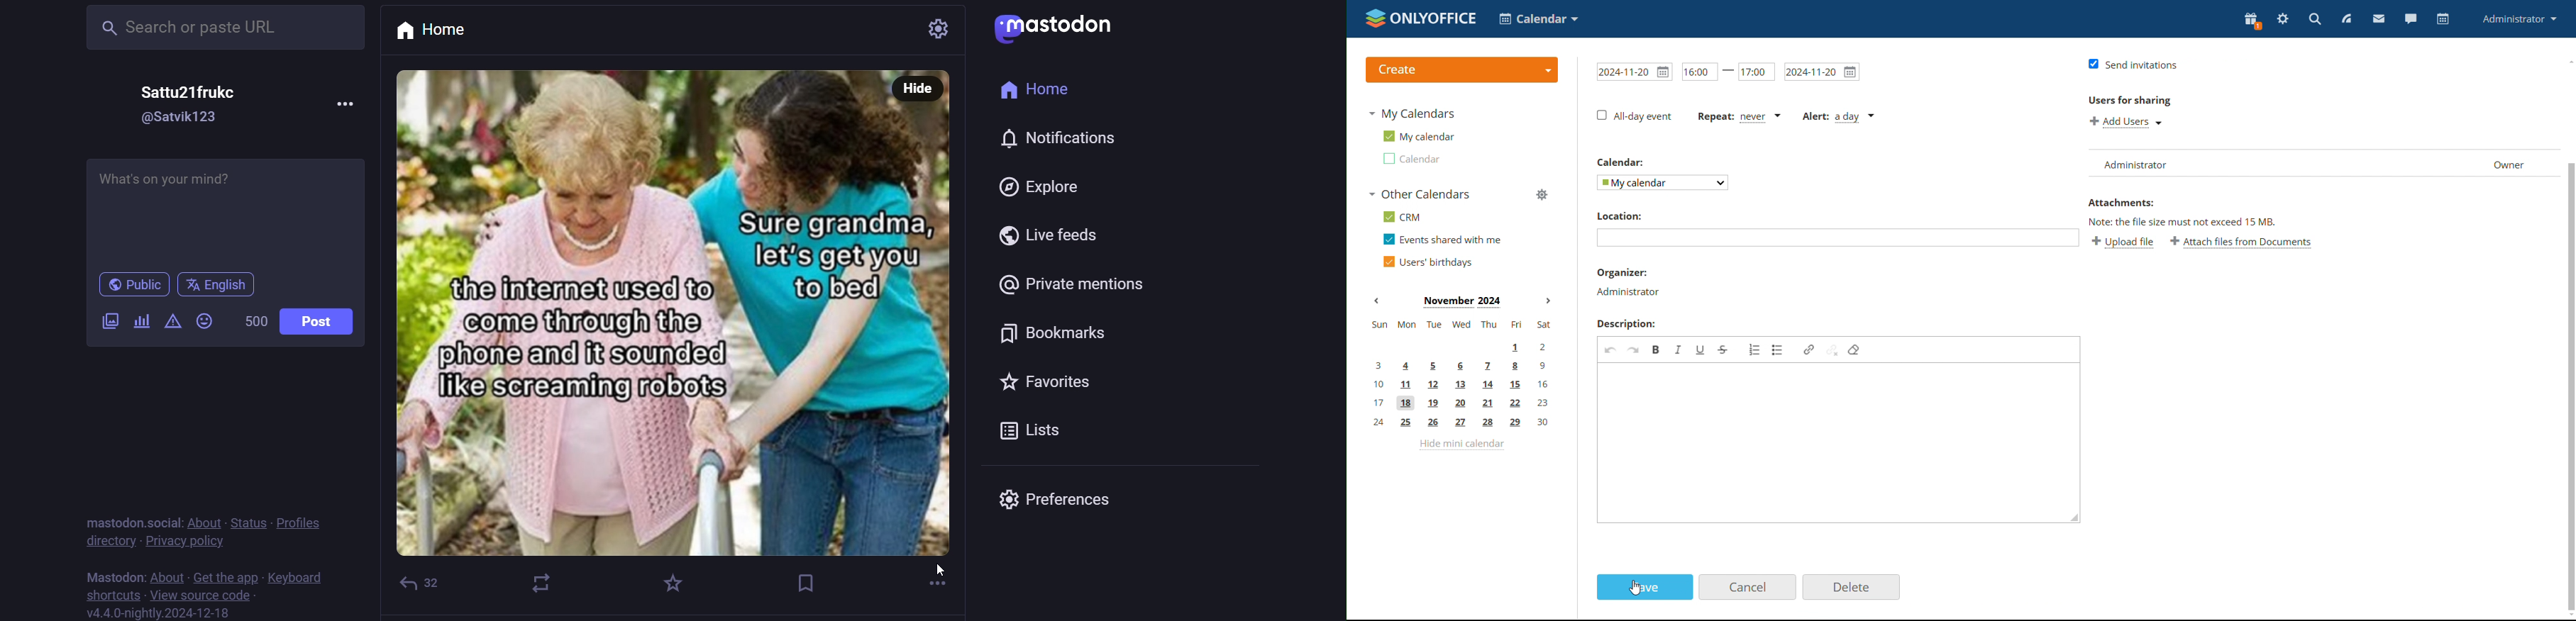  What do you see at coordinates (1645, 586) in the screenshot?
I see `save` at bounding box center [1645, 586].